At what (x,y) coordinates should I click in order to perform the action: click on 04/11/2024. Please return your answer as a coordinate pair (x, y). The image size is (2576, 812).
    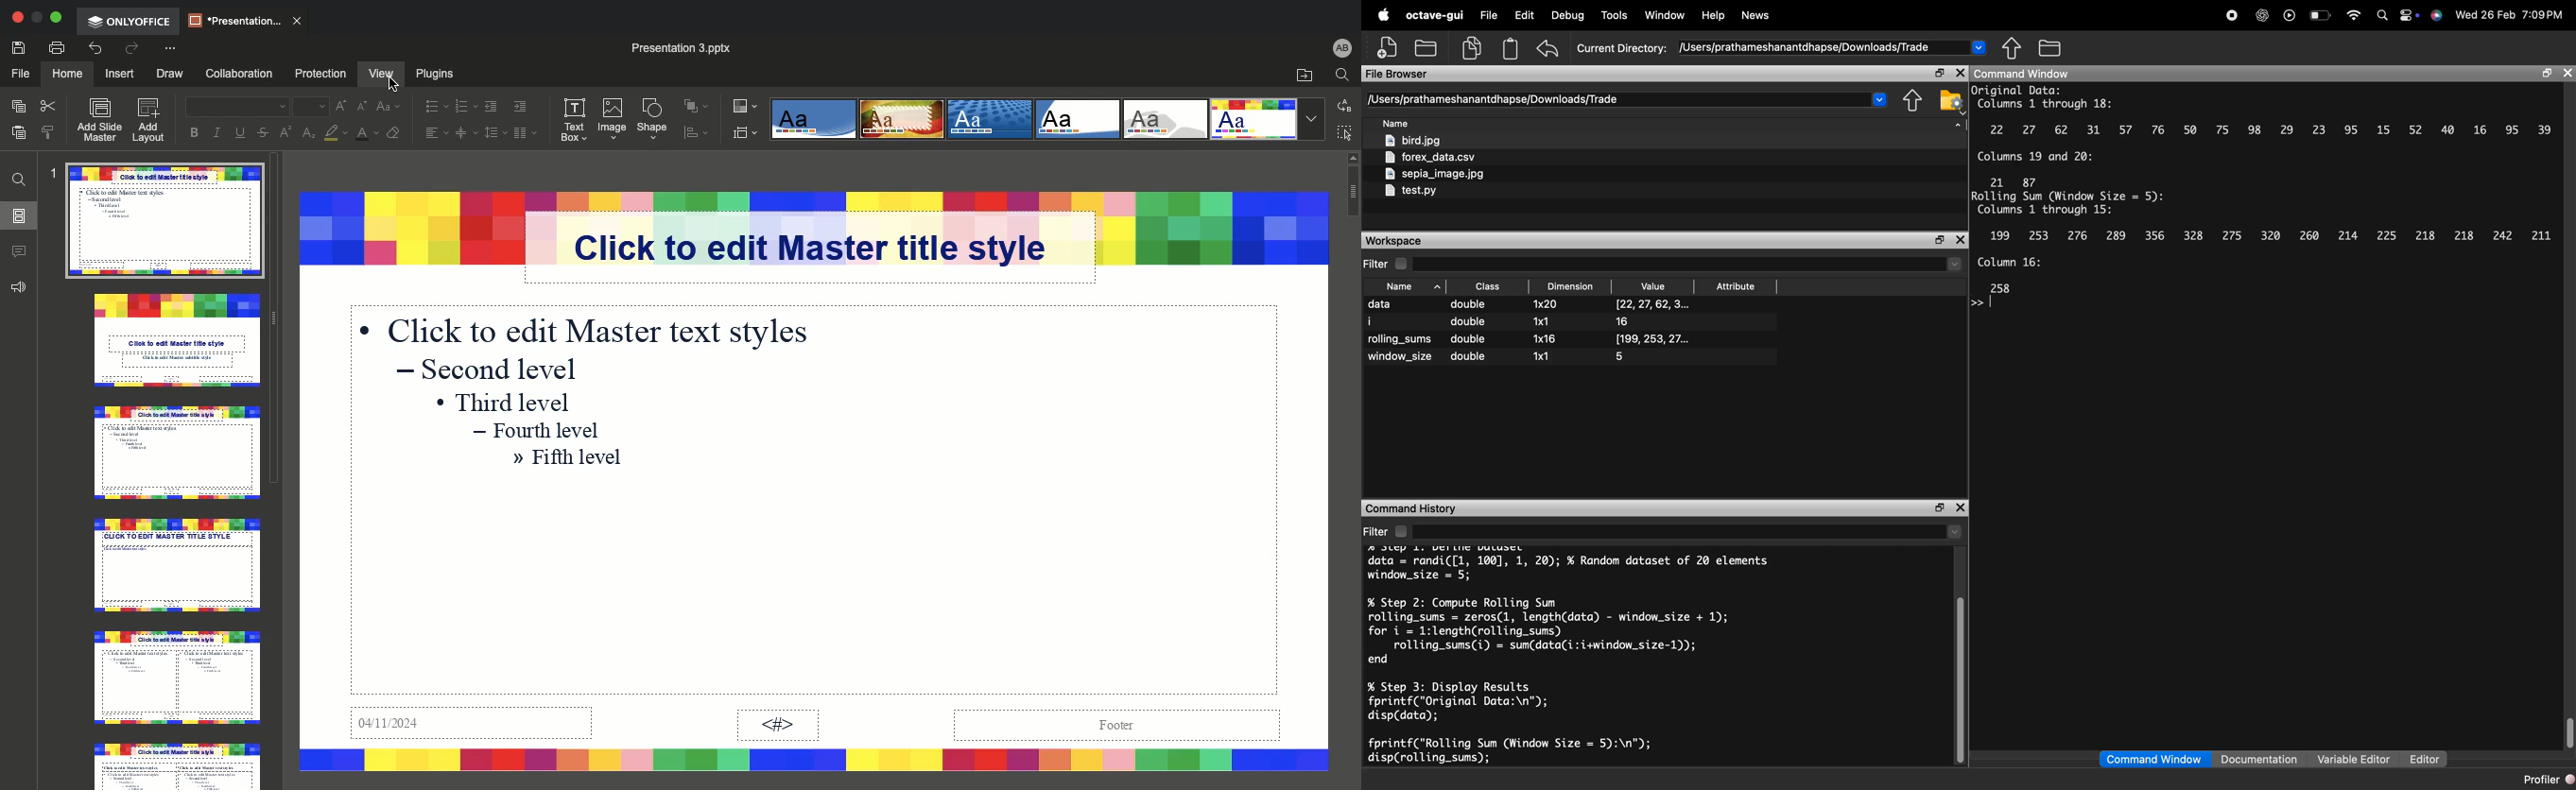
    Looking at the image, I should click on (474, 727).